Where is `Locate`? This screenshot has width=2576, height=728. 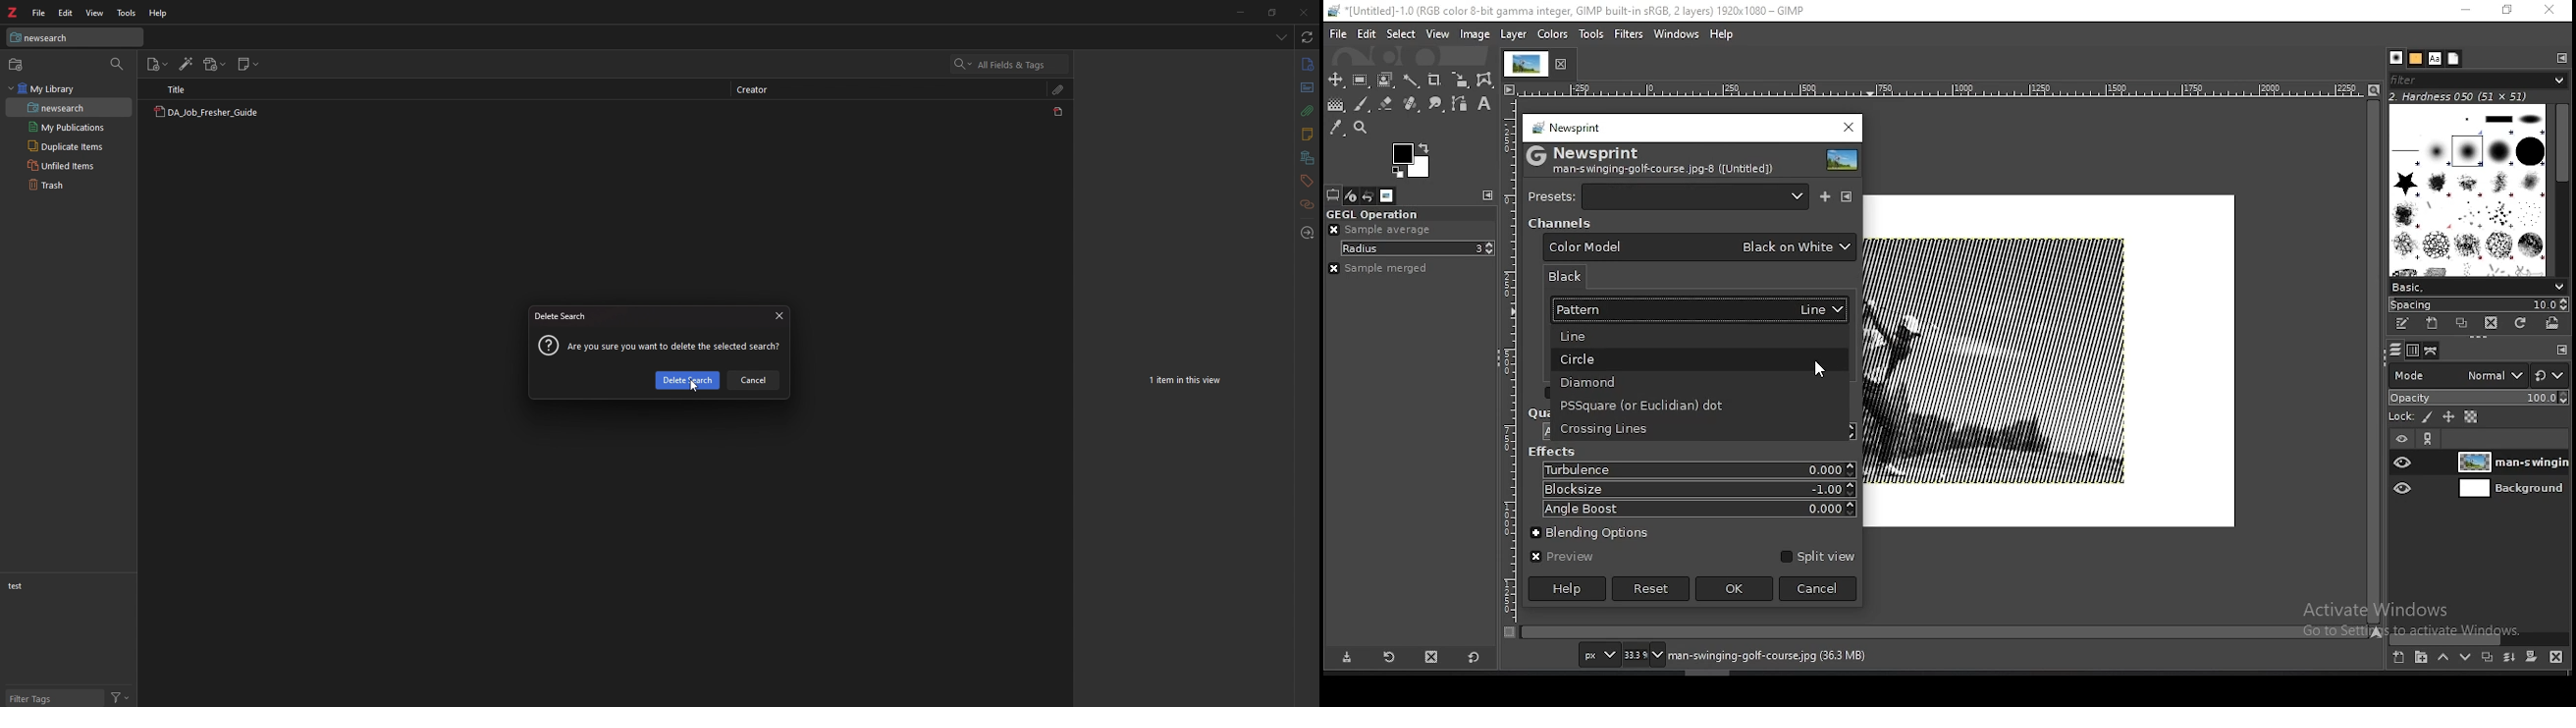 Locate is located at coordinates (1311, 233).